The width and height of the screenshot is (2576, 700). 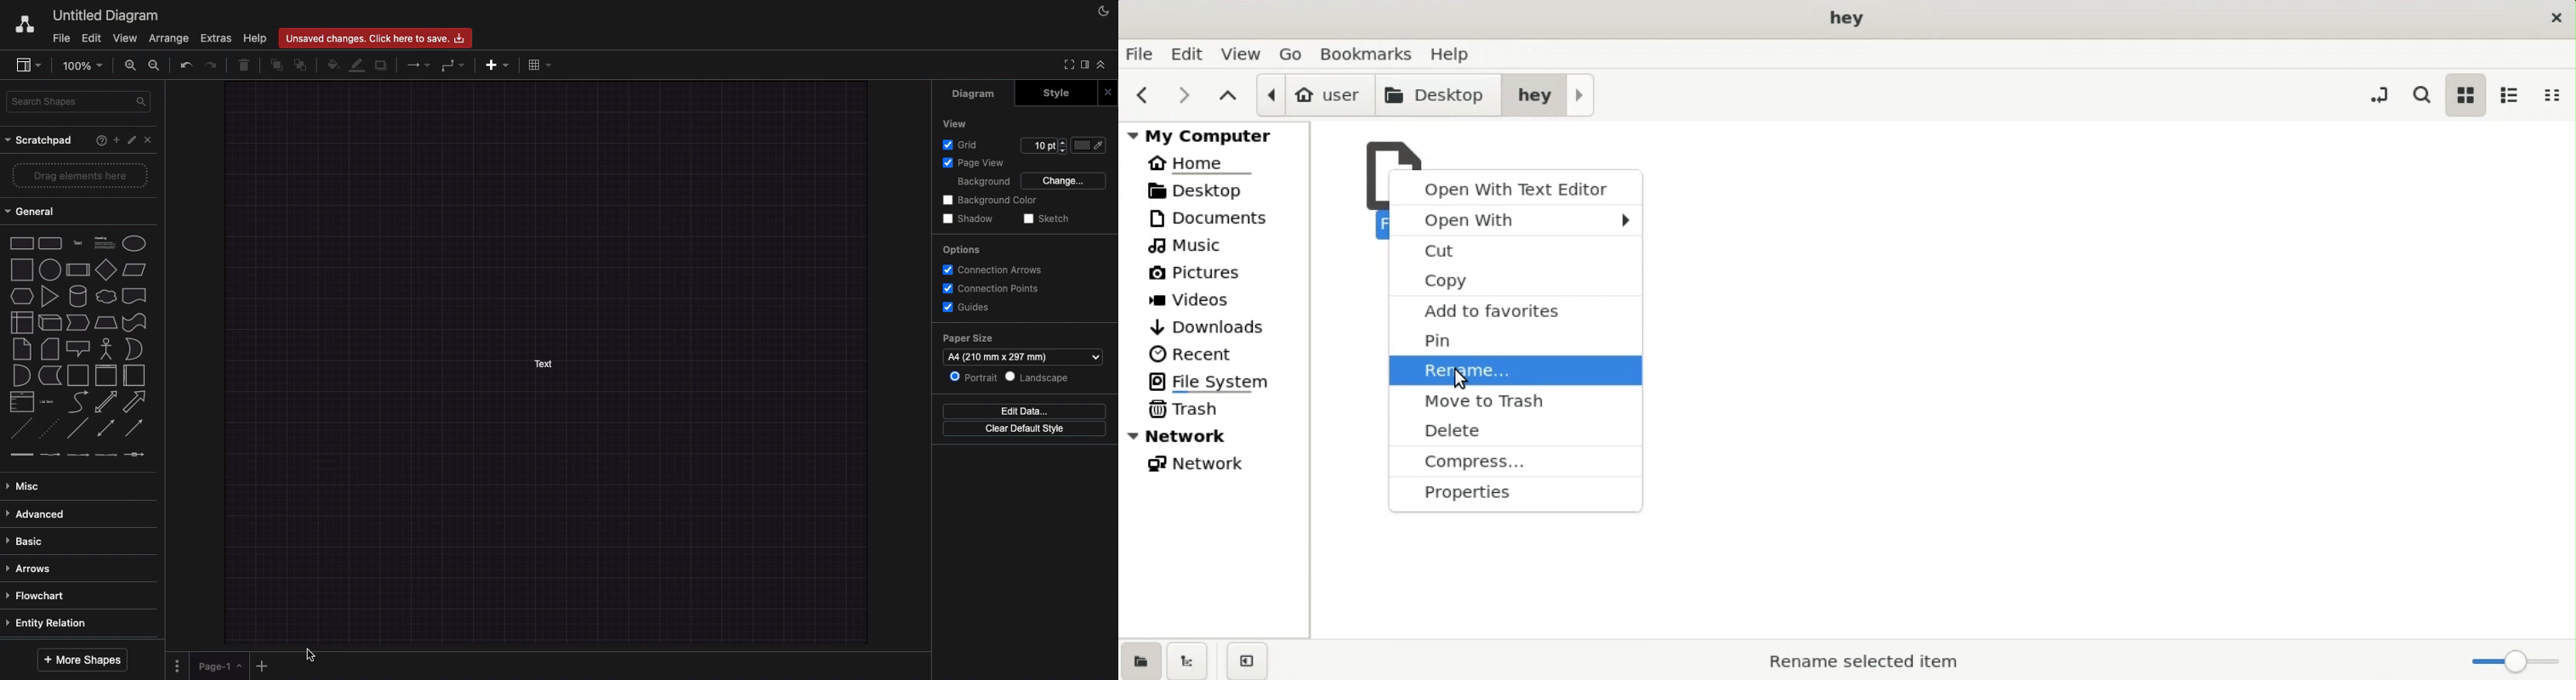 I want to click on Zoom, so click(x=87, y=66).